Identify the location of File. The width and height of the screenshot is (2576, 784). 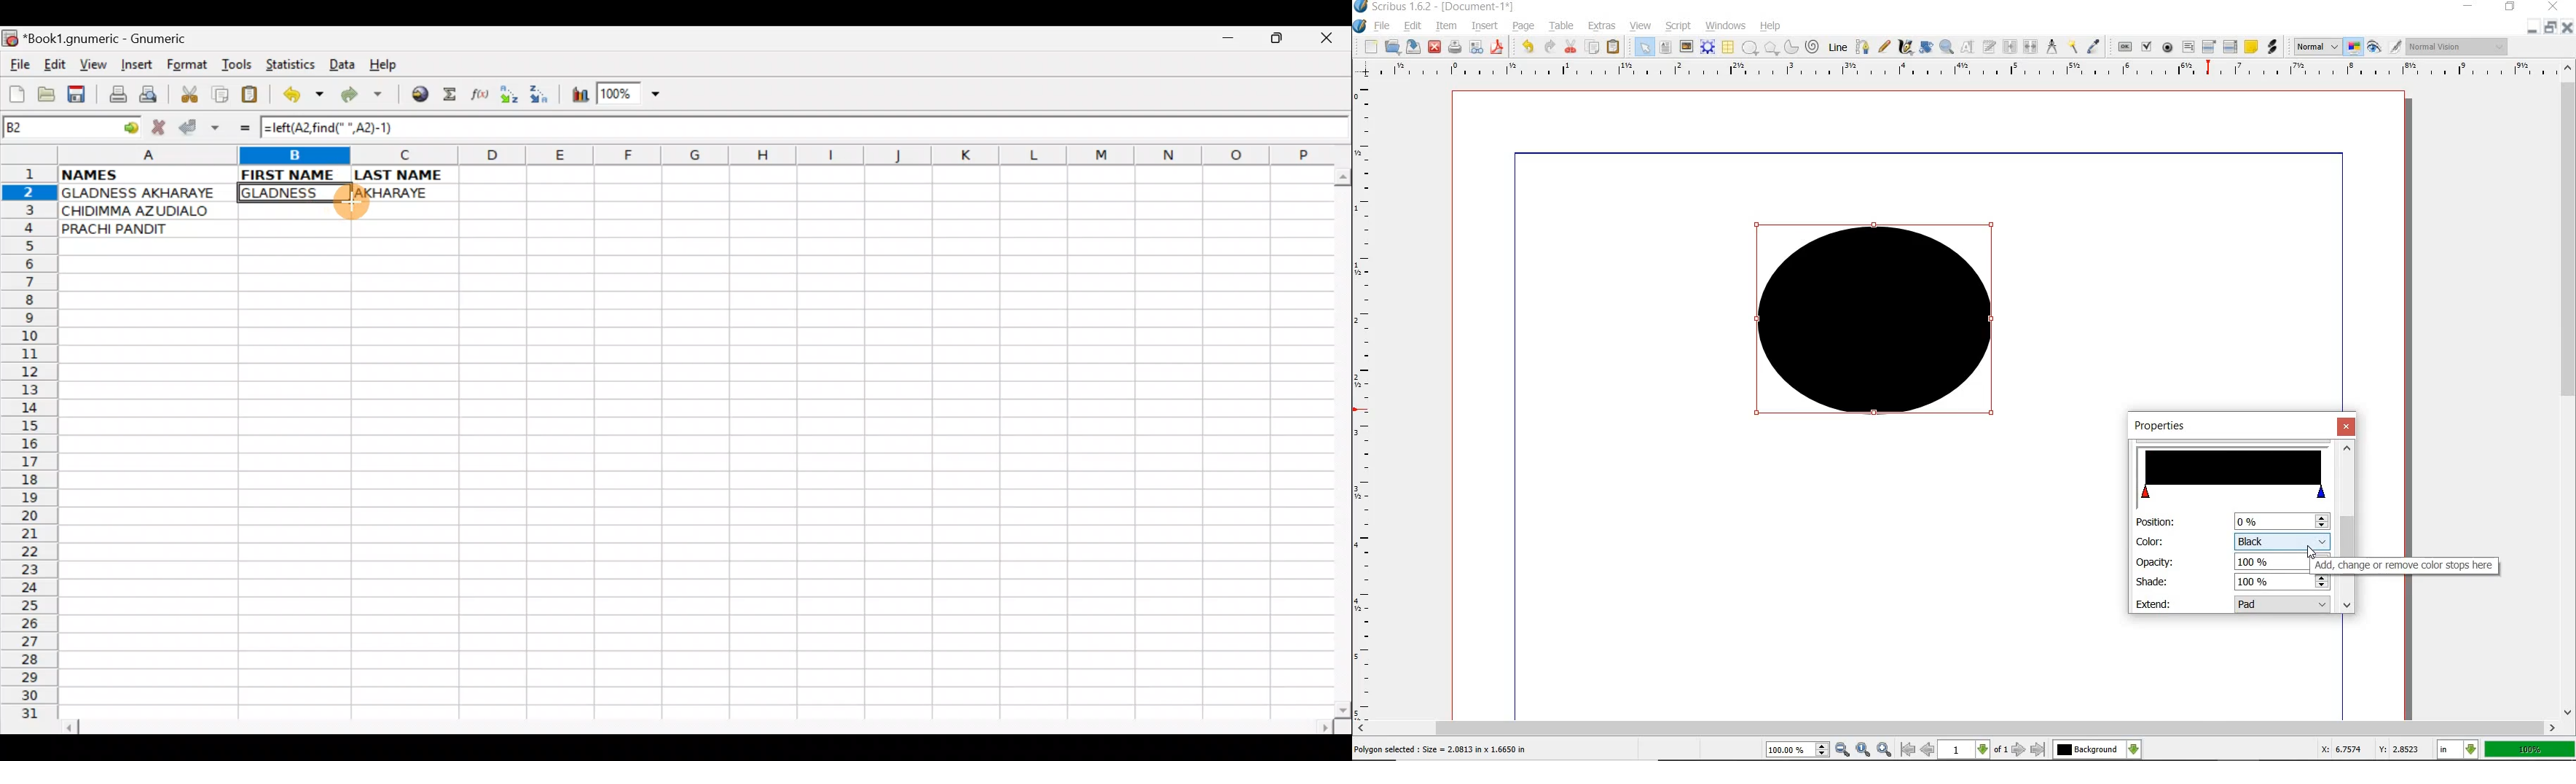
(18, 66).